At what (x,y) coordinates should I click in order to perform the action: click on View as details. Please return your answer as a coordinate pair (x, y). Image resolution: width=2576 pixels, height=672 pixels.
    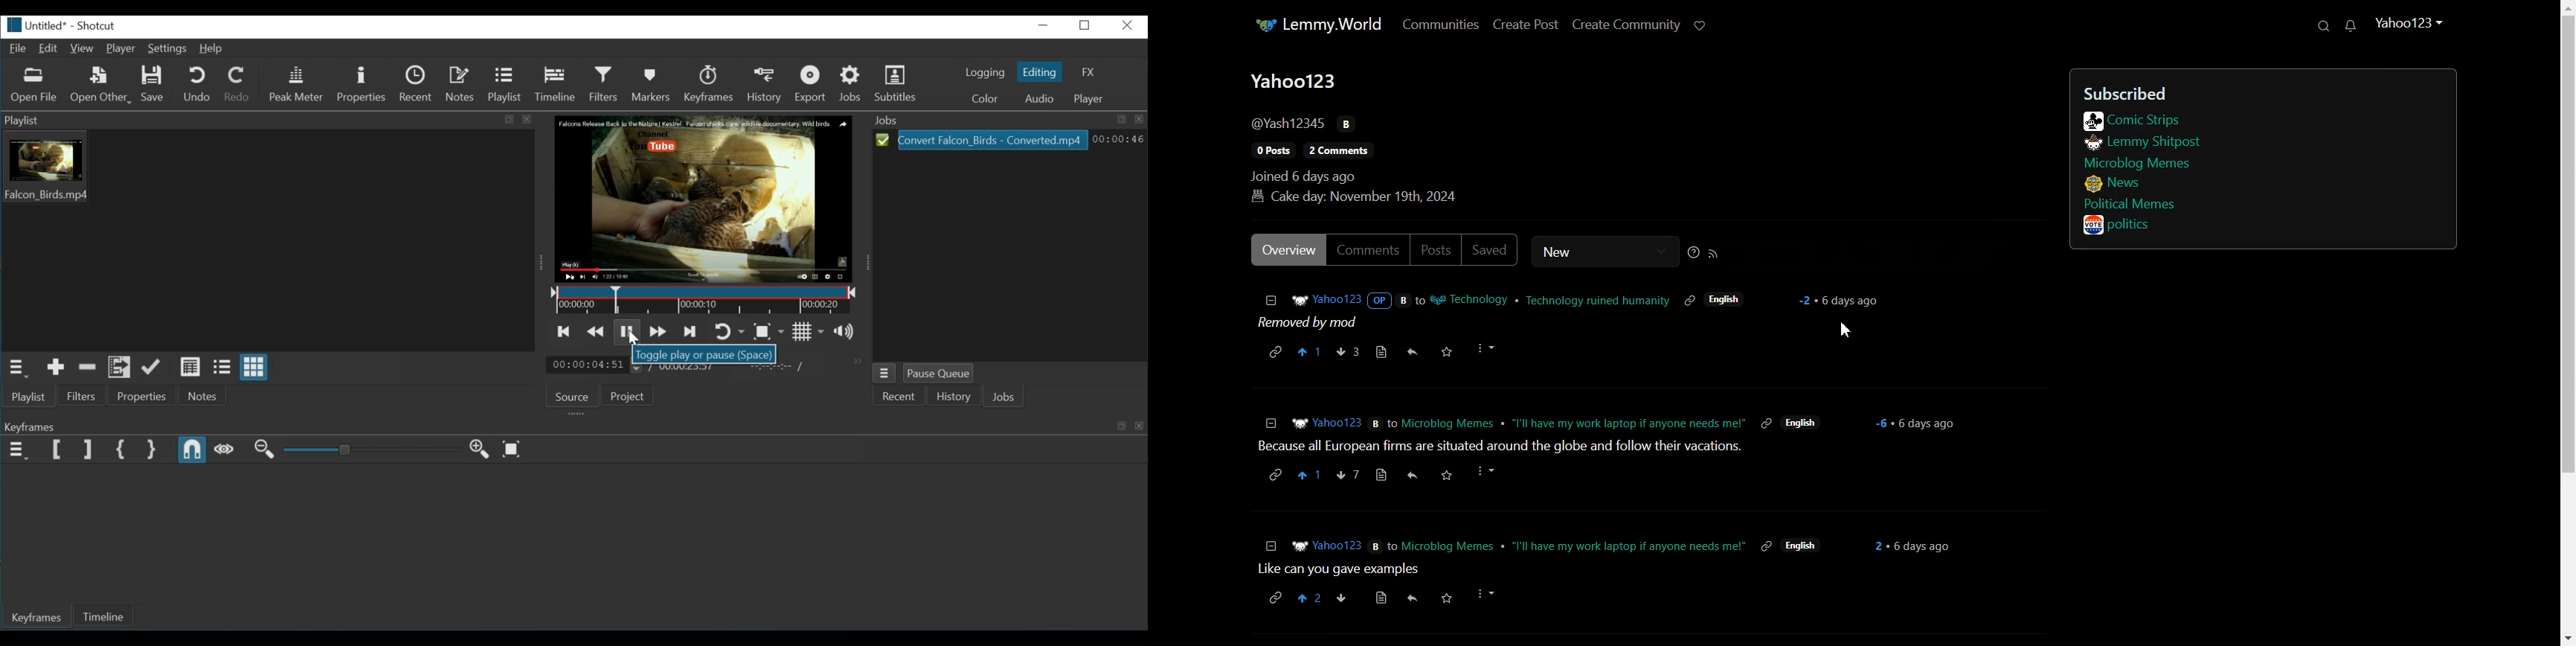
    Looking at the image, I should click on (191, 368).